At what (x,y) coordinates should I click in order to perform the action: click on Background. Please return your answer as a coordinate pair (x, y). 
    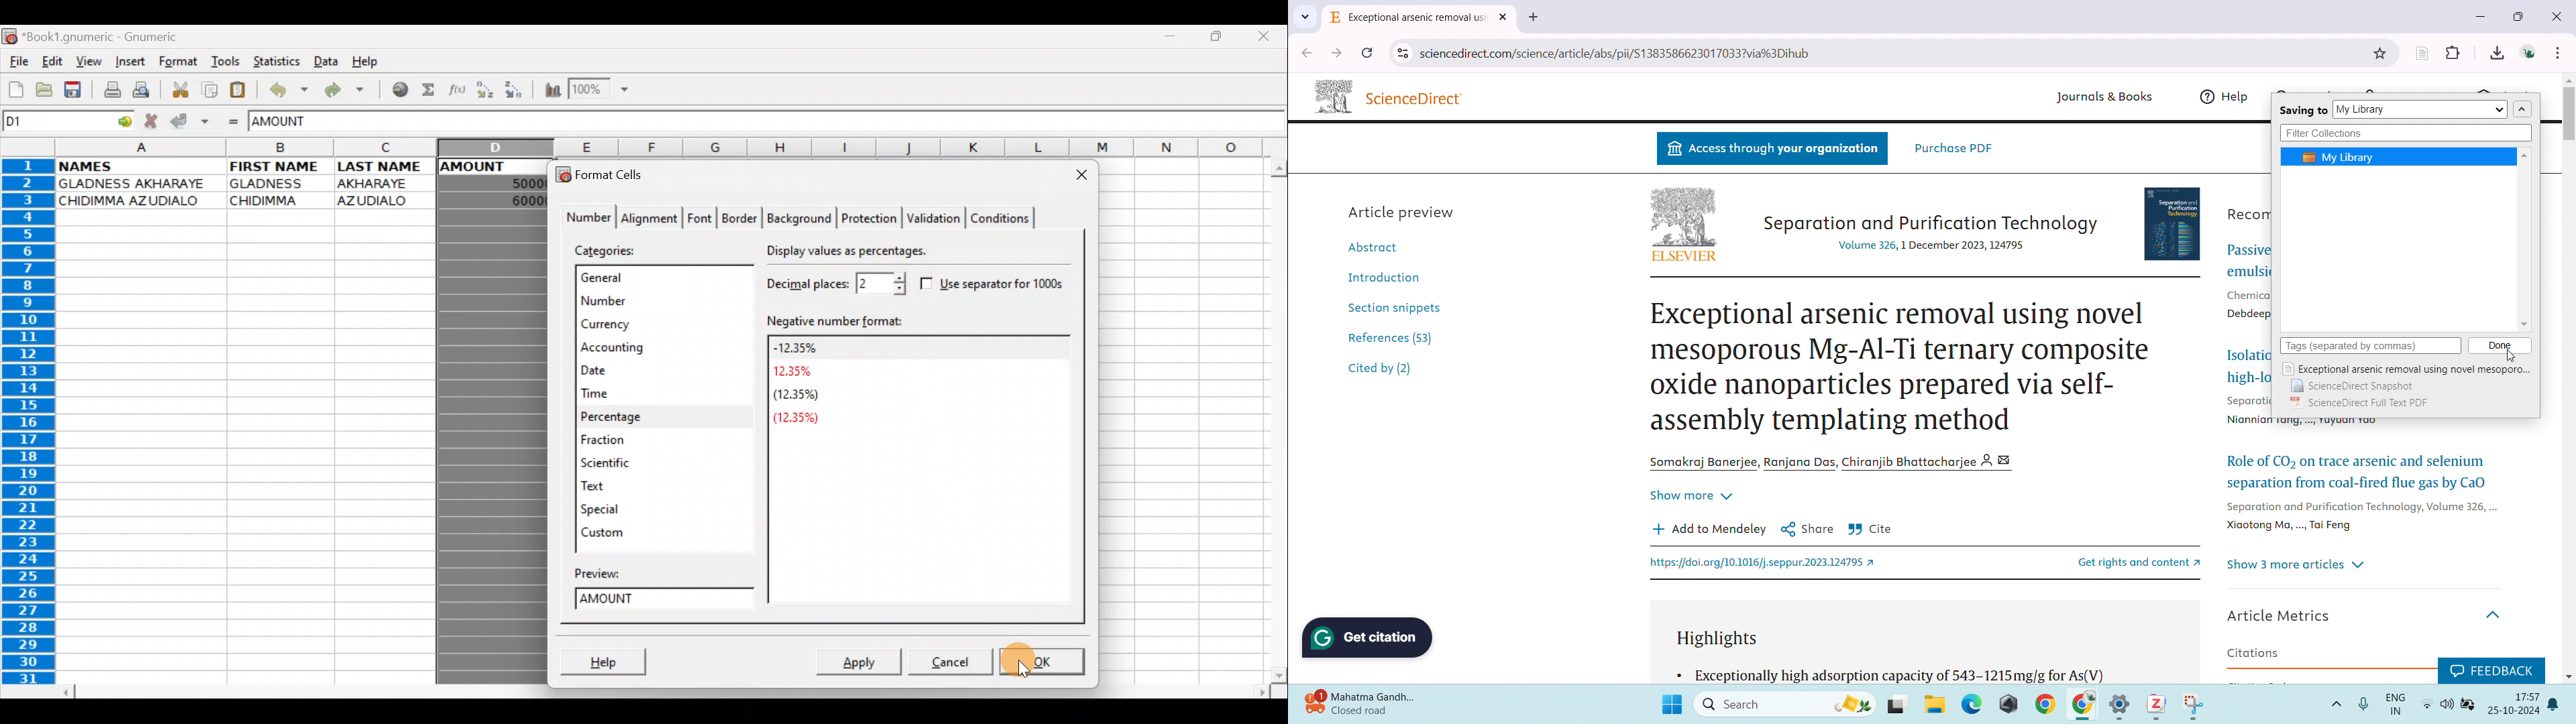
    Looking at the image, I should click on (801, 217).